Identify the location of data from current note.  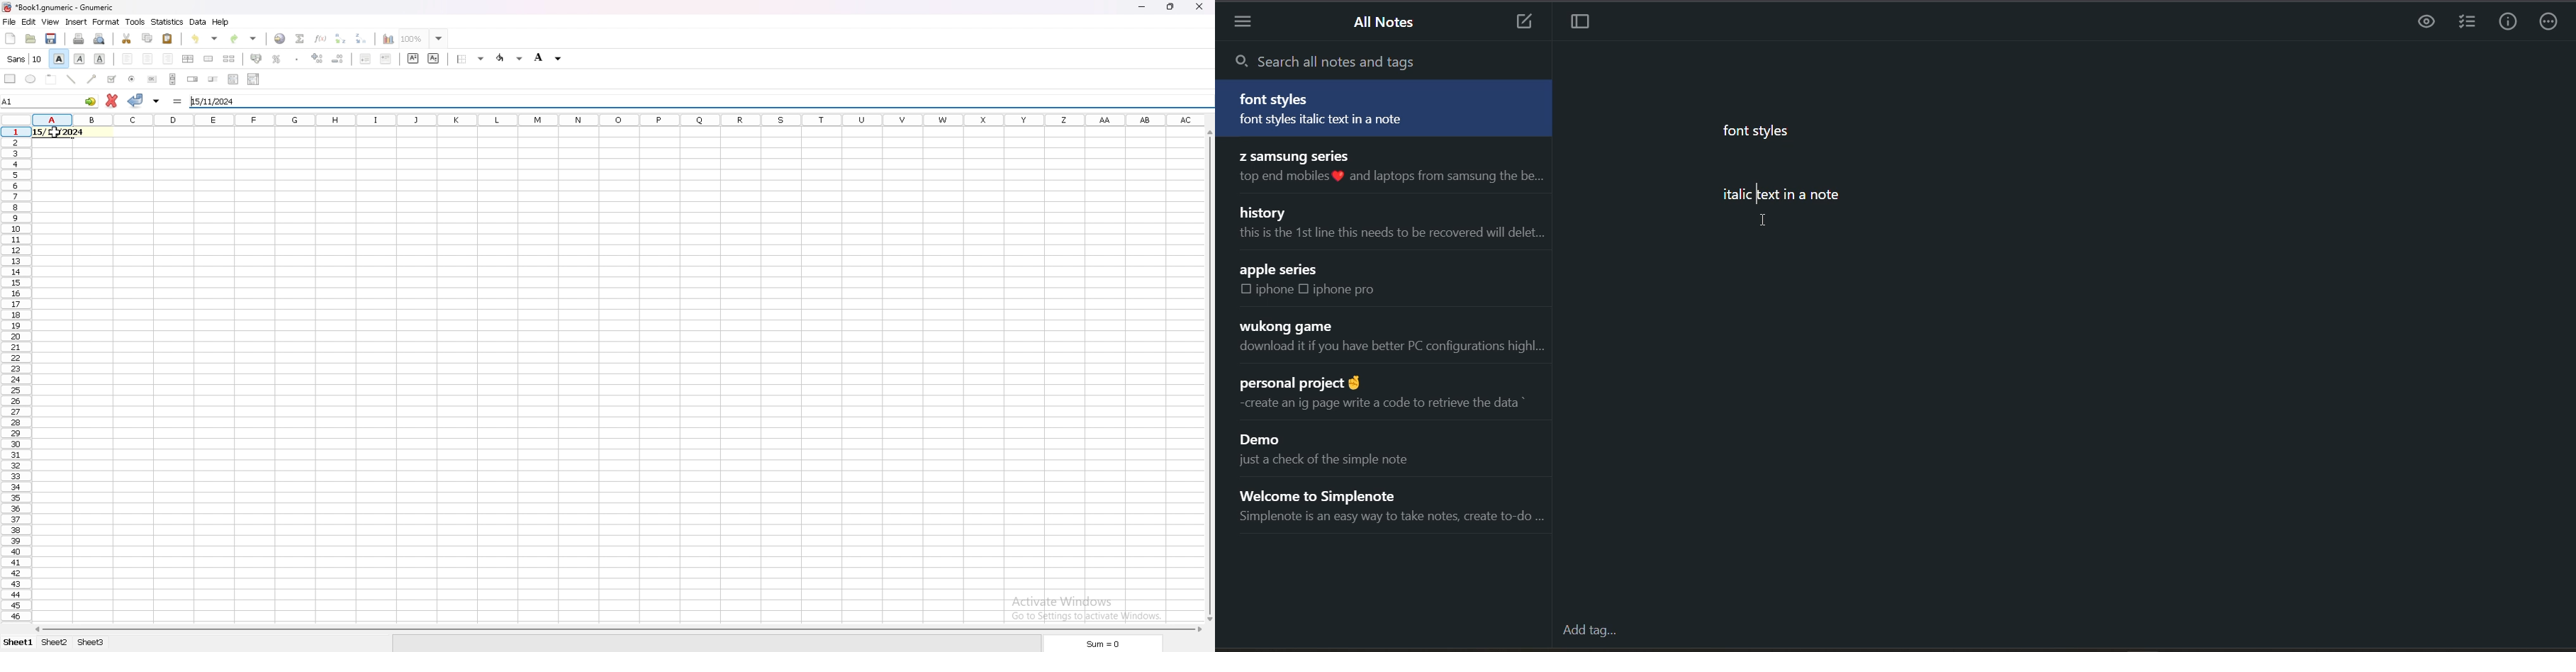
(1839, 176).